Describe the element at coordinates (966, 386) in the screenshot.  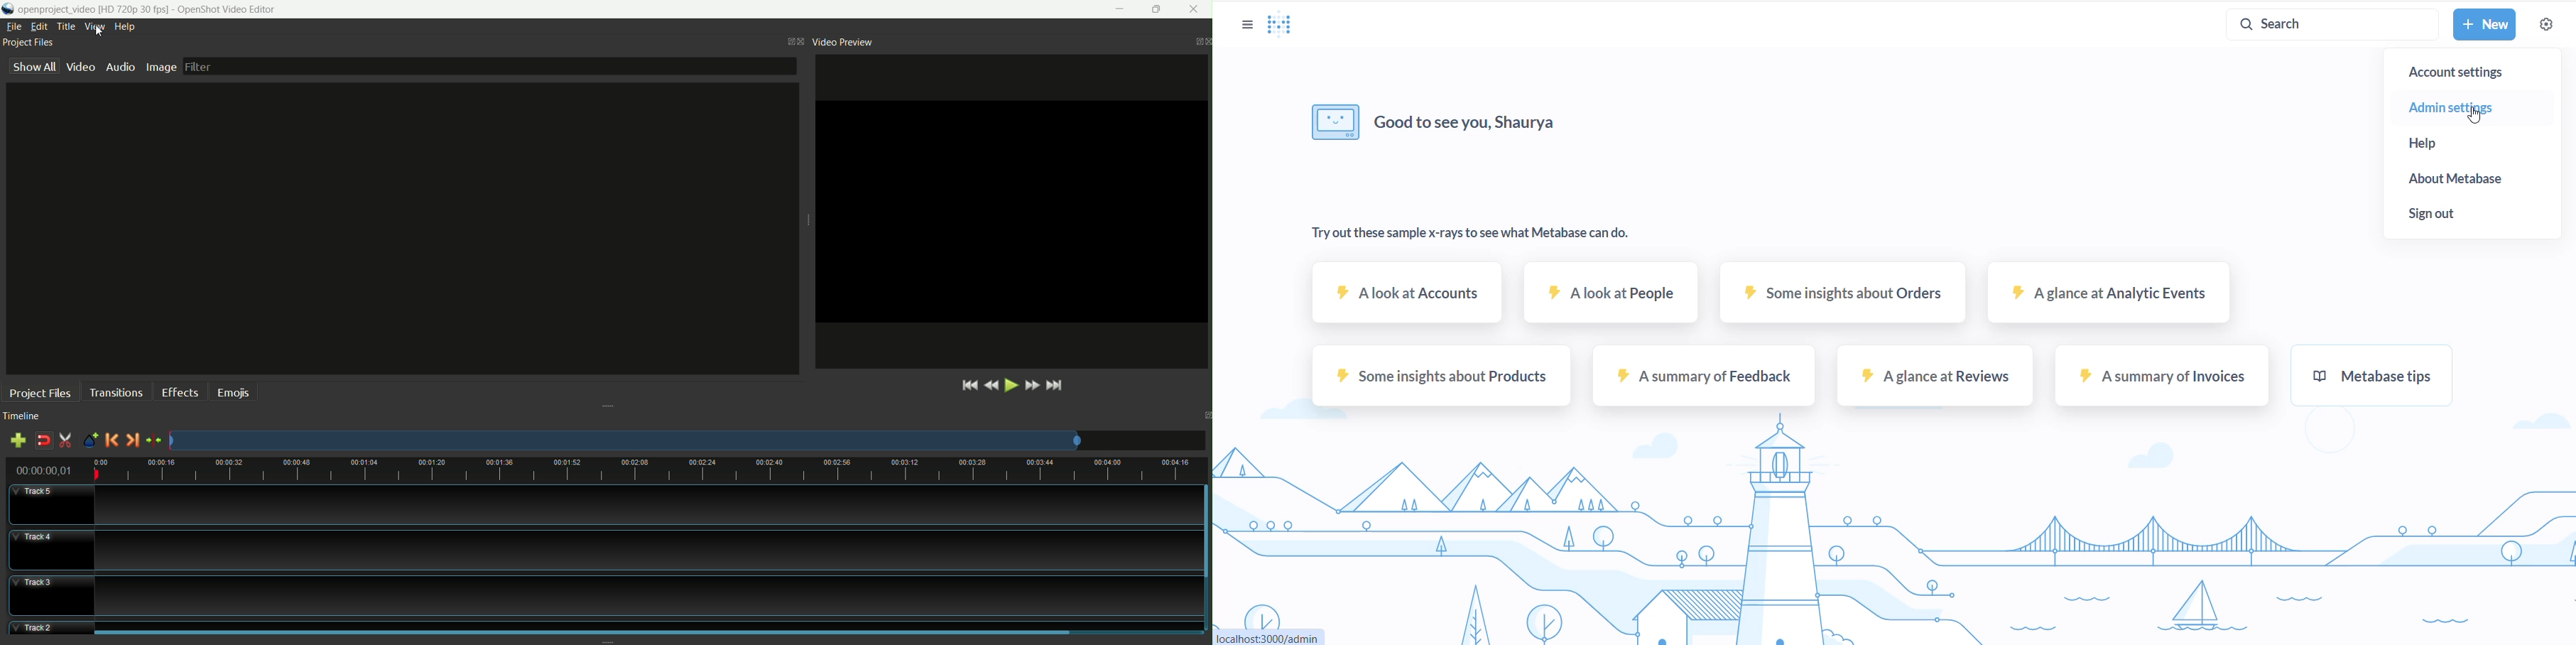
I see `jump to start` at that location.